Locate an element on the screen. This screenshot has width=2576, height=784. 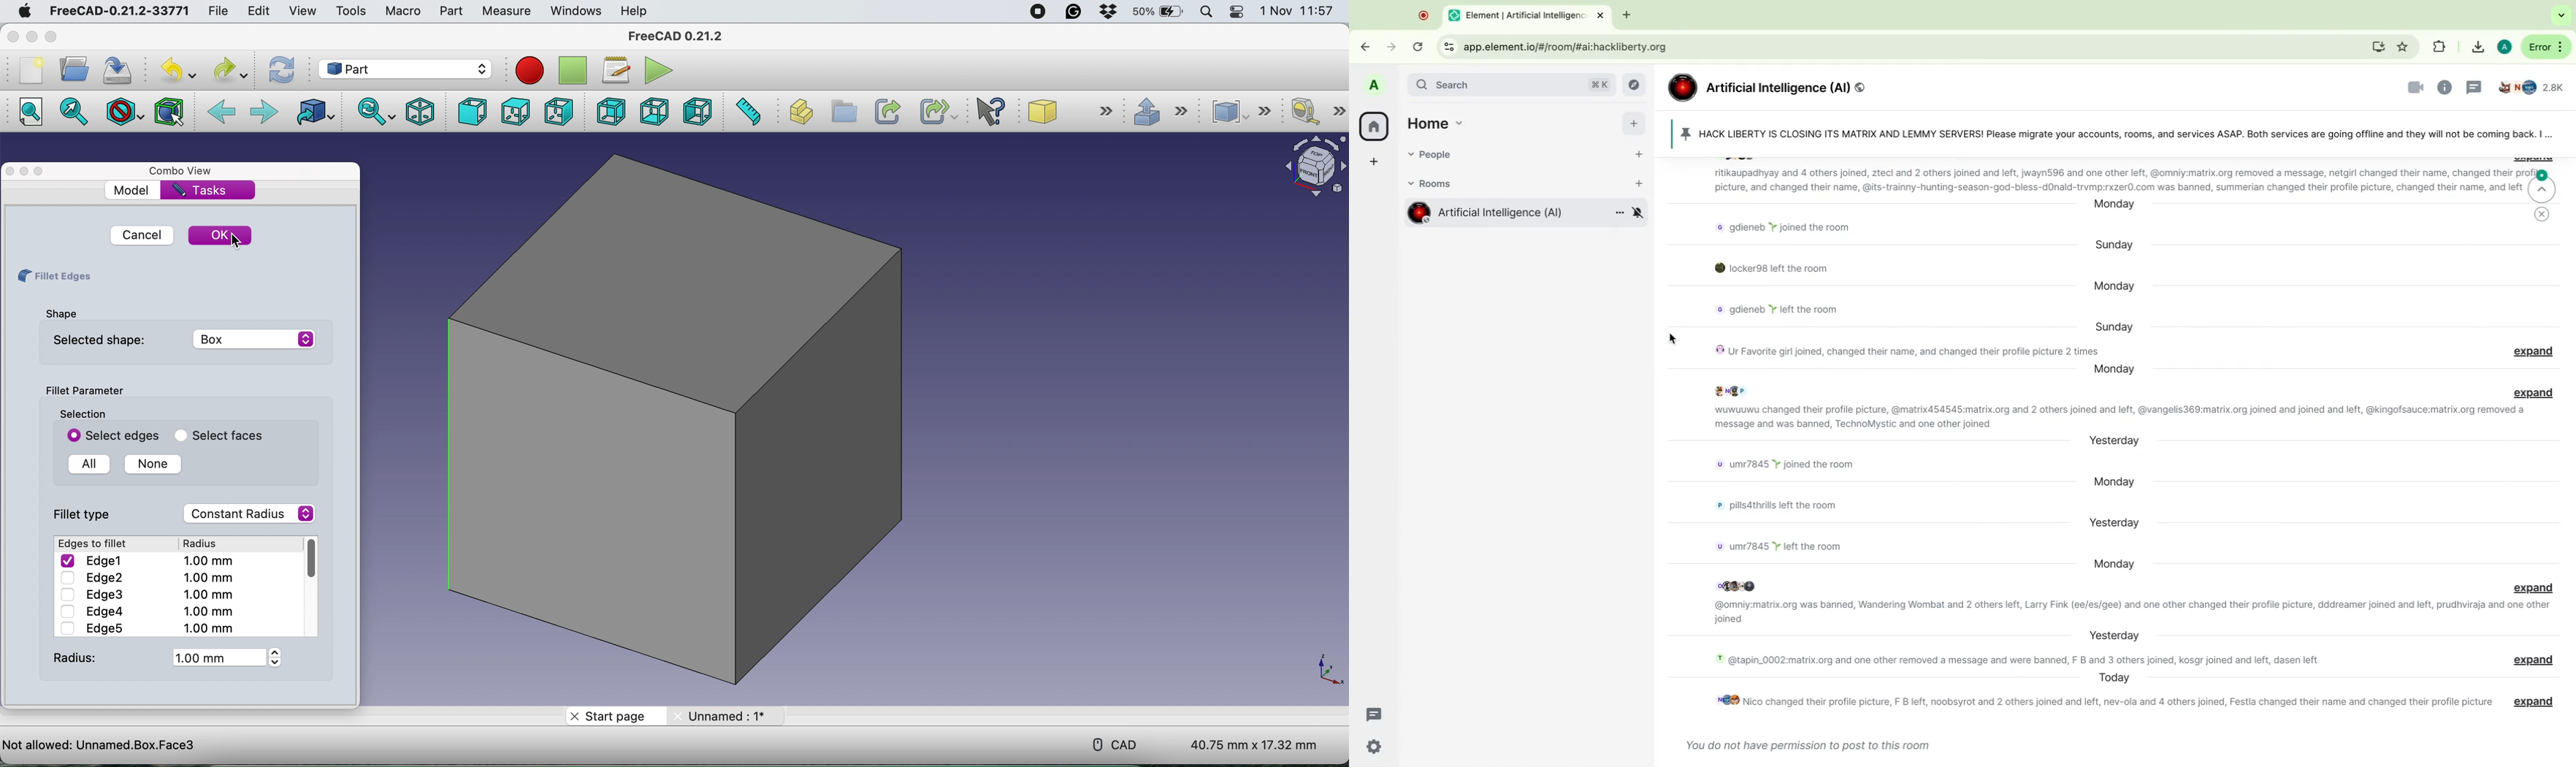
draw style is located at coordinates (125, 114).